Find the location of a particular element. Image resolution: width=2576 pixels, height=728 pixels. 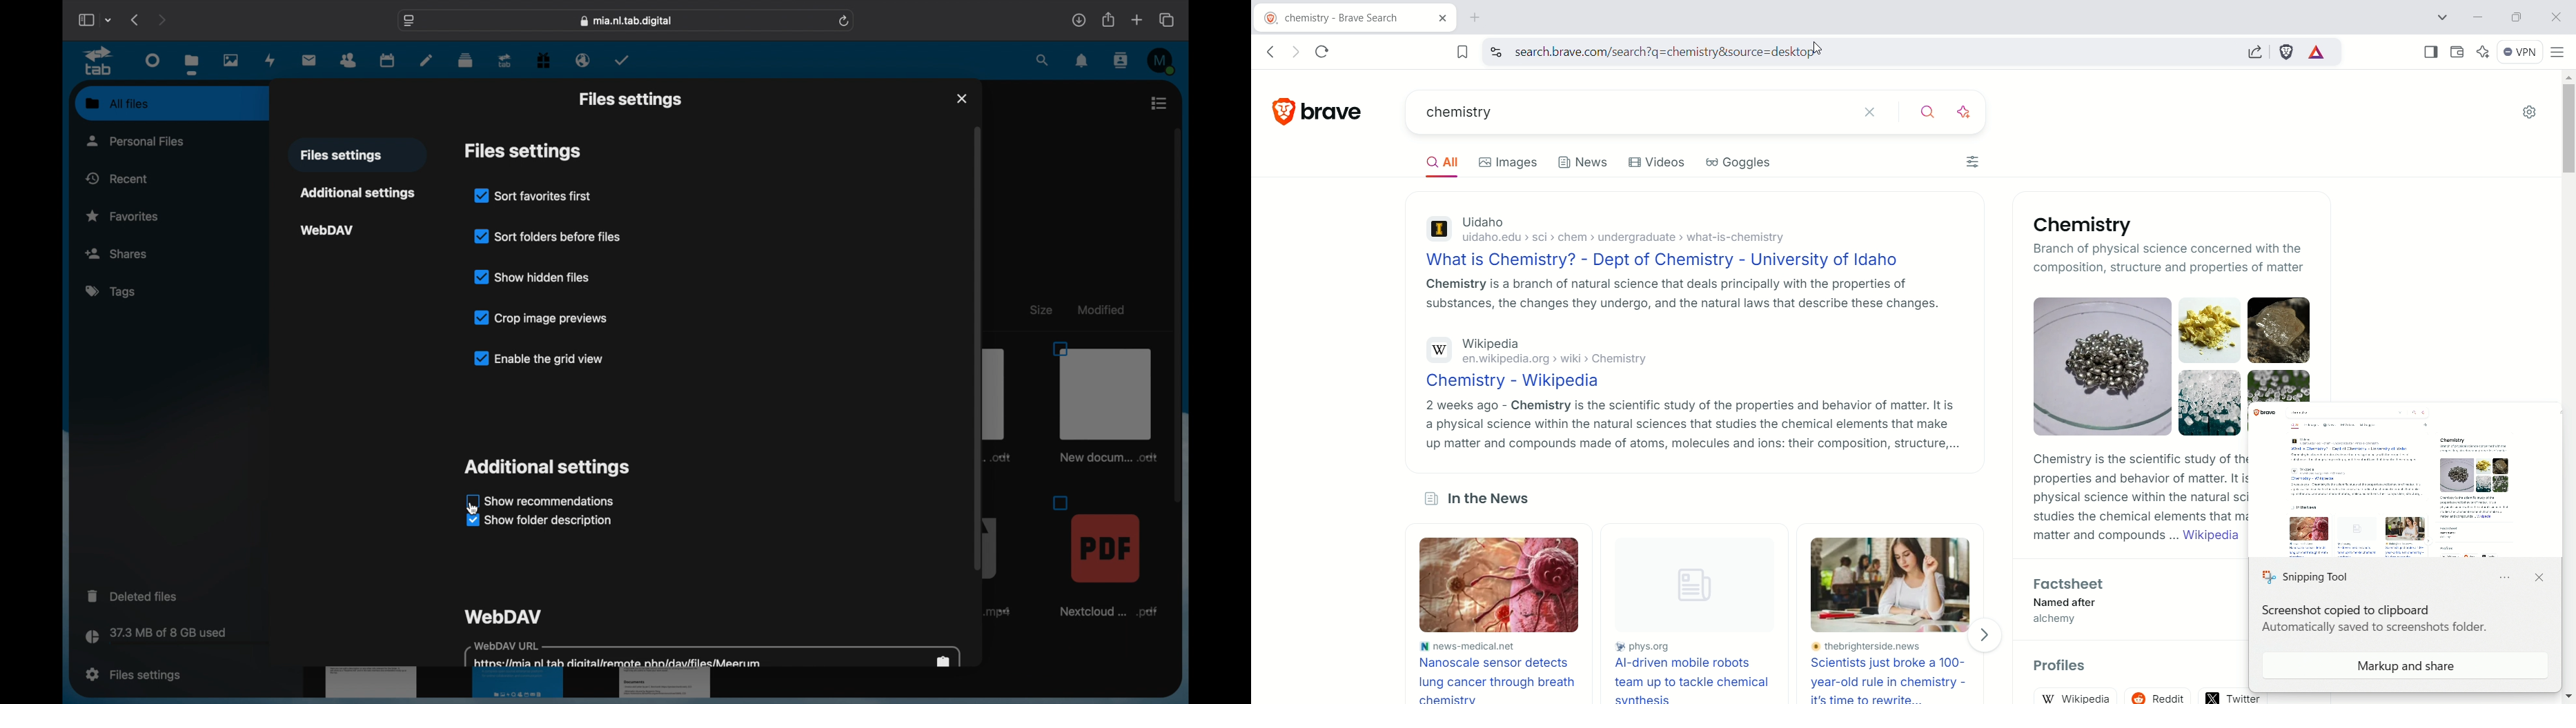

files is located at coordinates (192, 65).